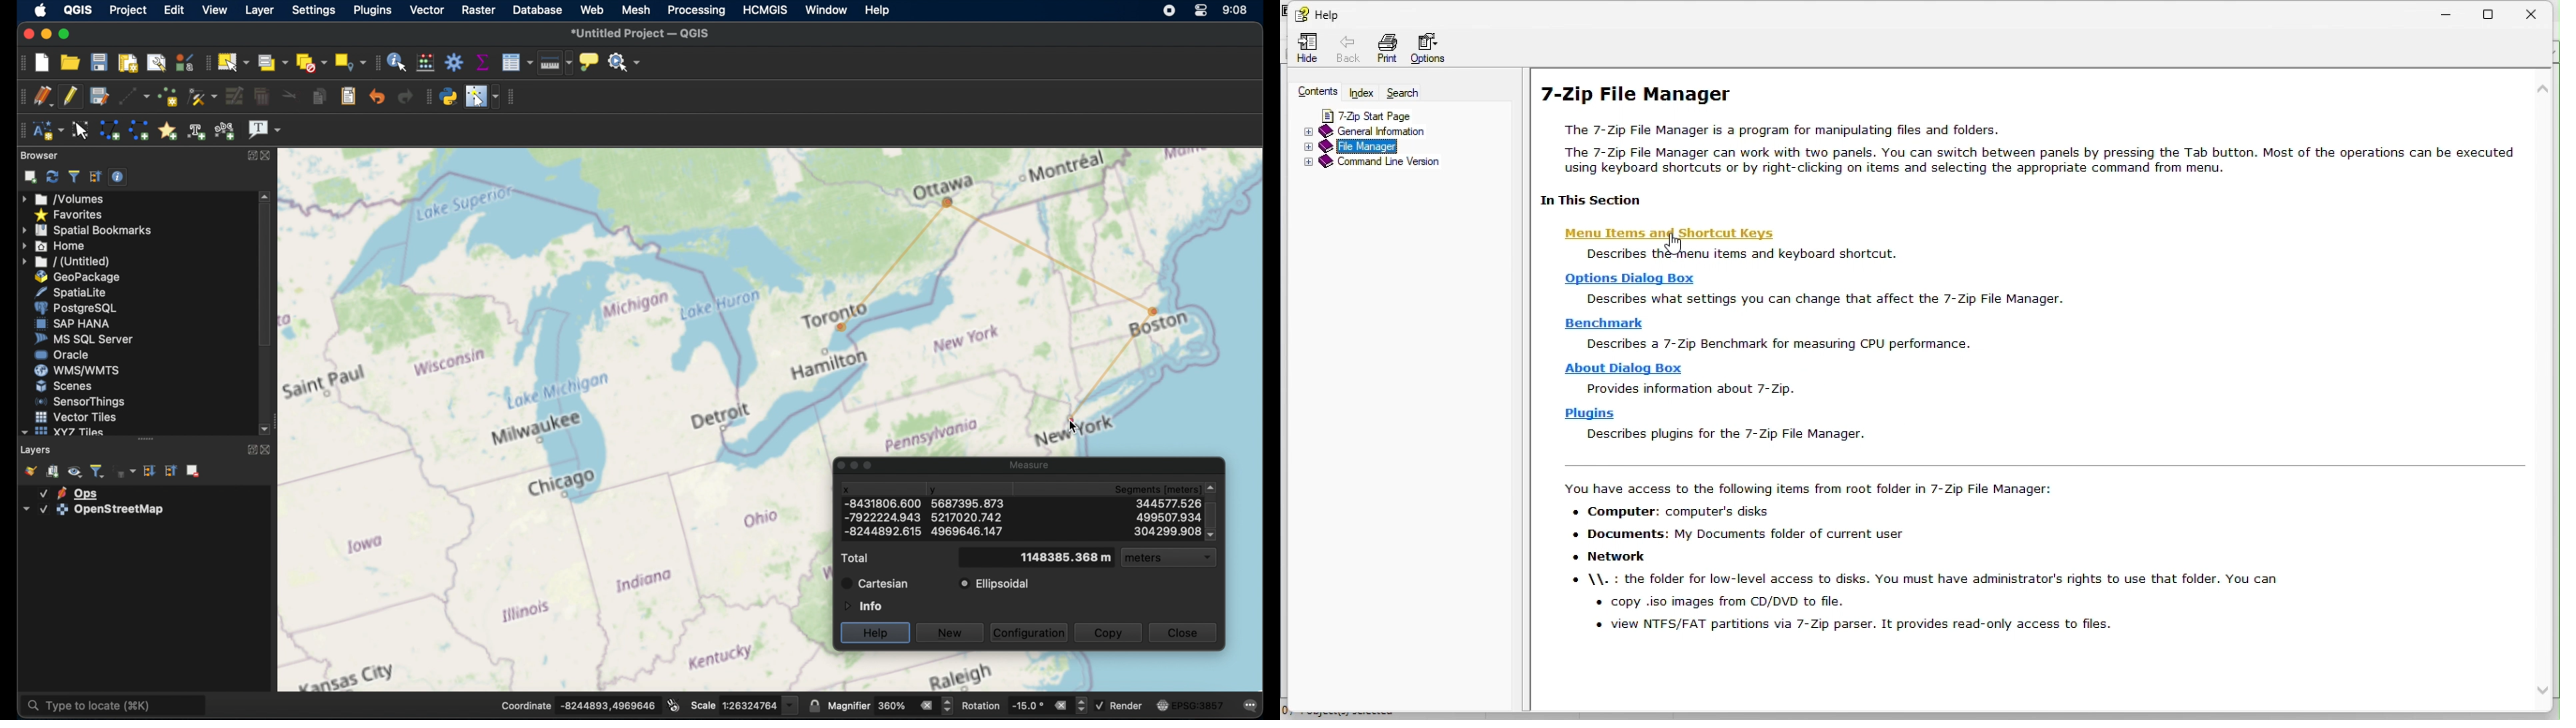 The height and width of the screenshot is (728, 2576). Describe the element at coordinates (935, 491) in the screenshot. I see `y` at that location.